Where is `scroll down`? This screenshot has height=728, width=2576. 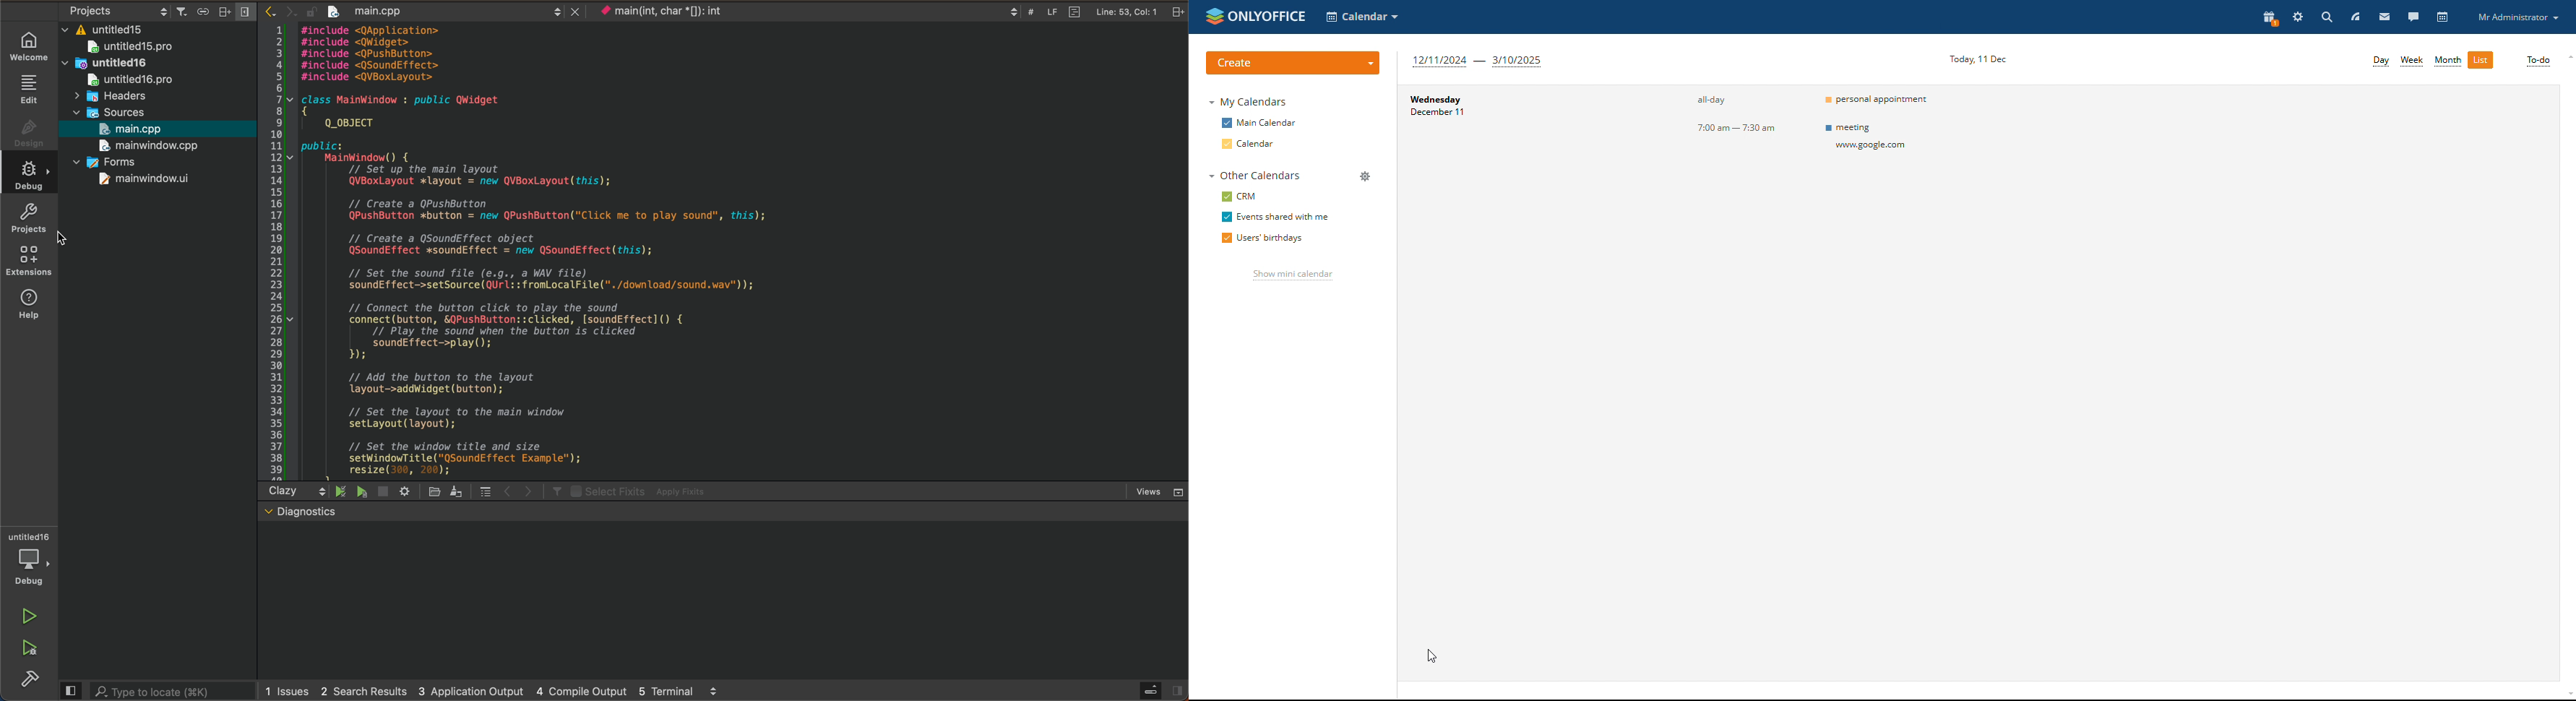
scroll down is located at coordinates (2567, 696).